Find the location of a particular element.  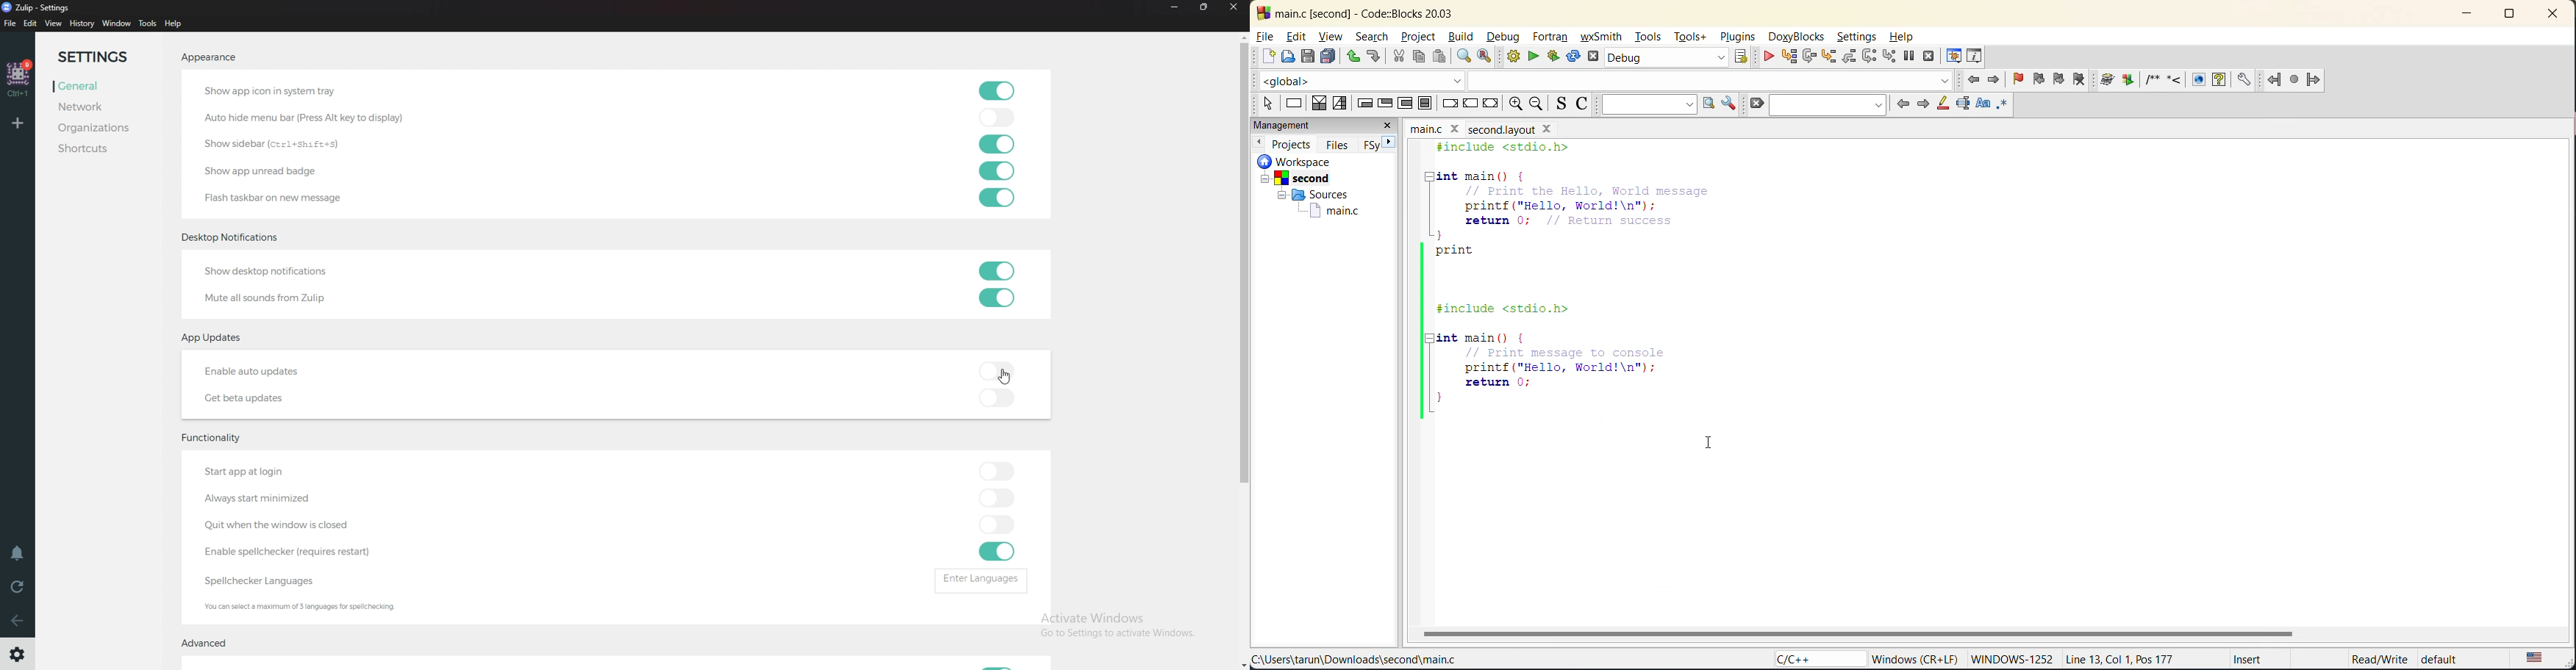

toggle comments is located at coordinates (1586, 104).